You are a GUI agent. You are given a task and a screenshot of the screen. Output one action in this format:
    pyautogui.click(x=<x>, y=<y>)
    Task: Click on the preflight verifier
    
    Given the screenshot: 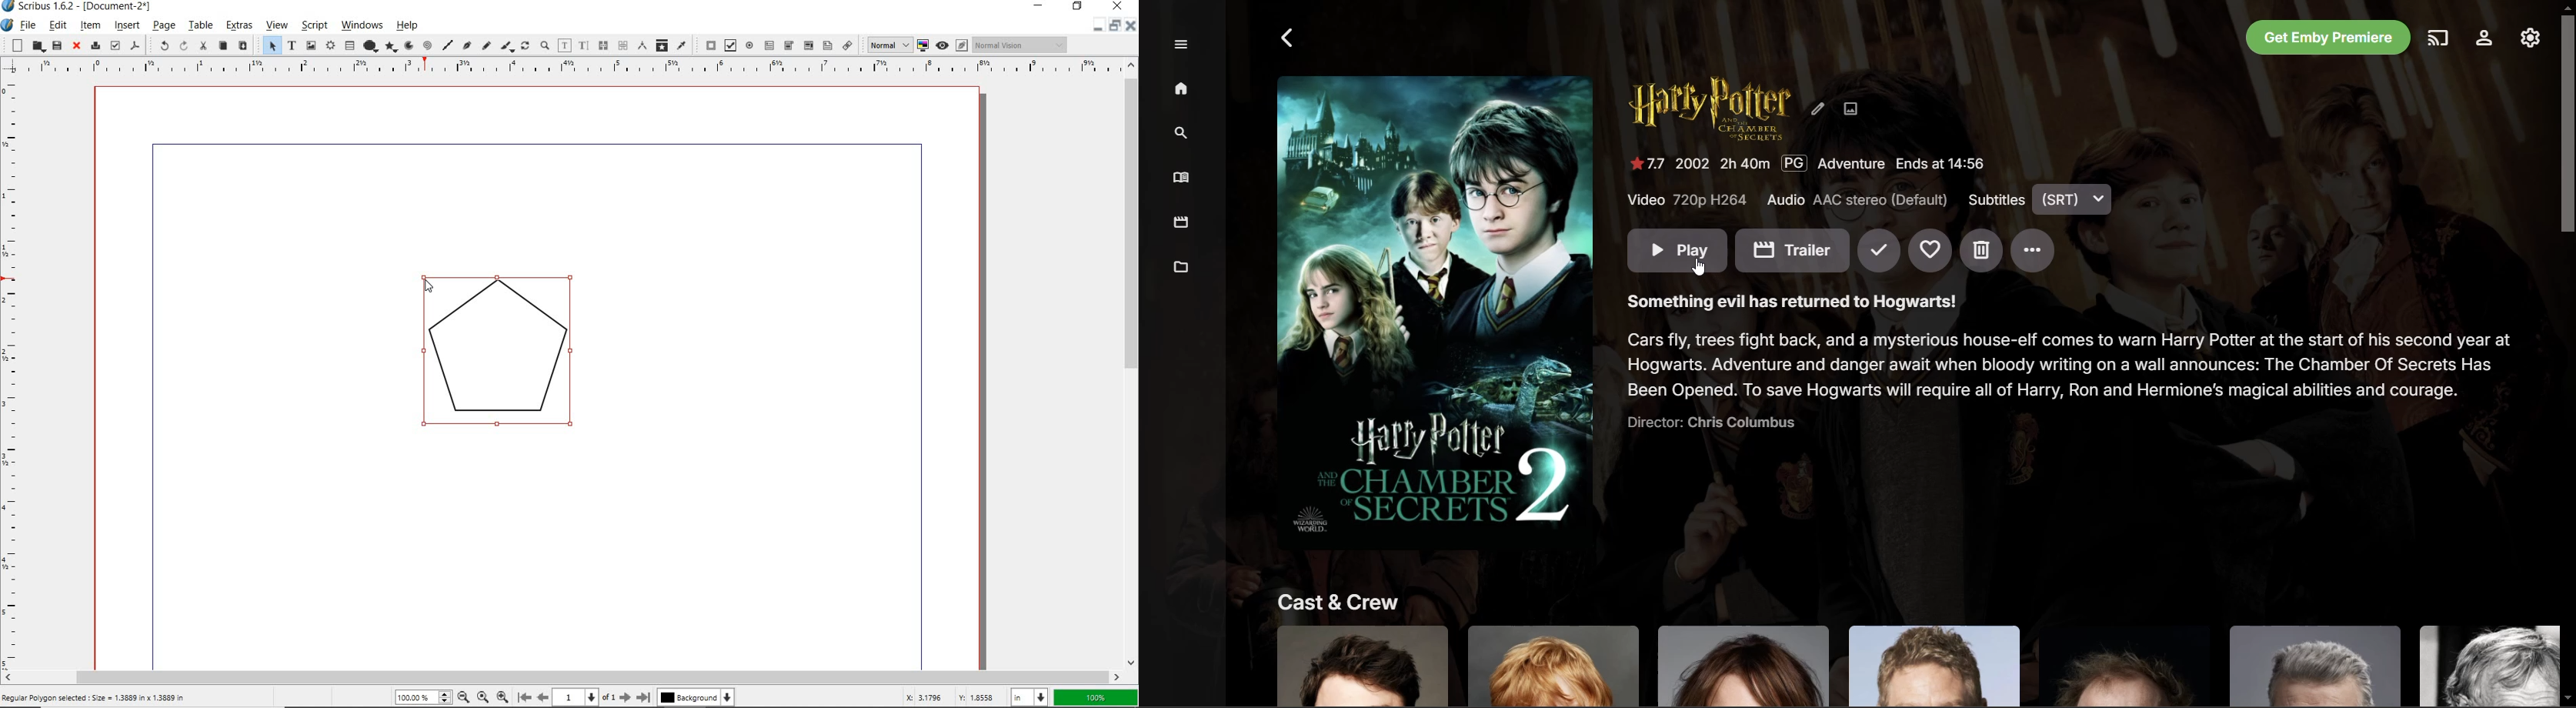 What is the action you would take?
    pyautogui.click(x=115, y=45)
    